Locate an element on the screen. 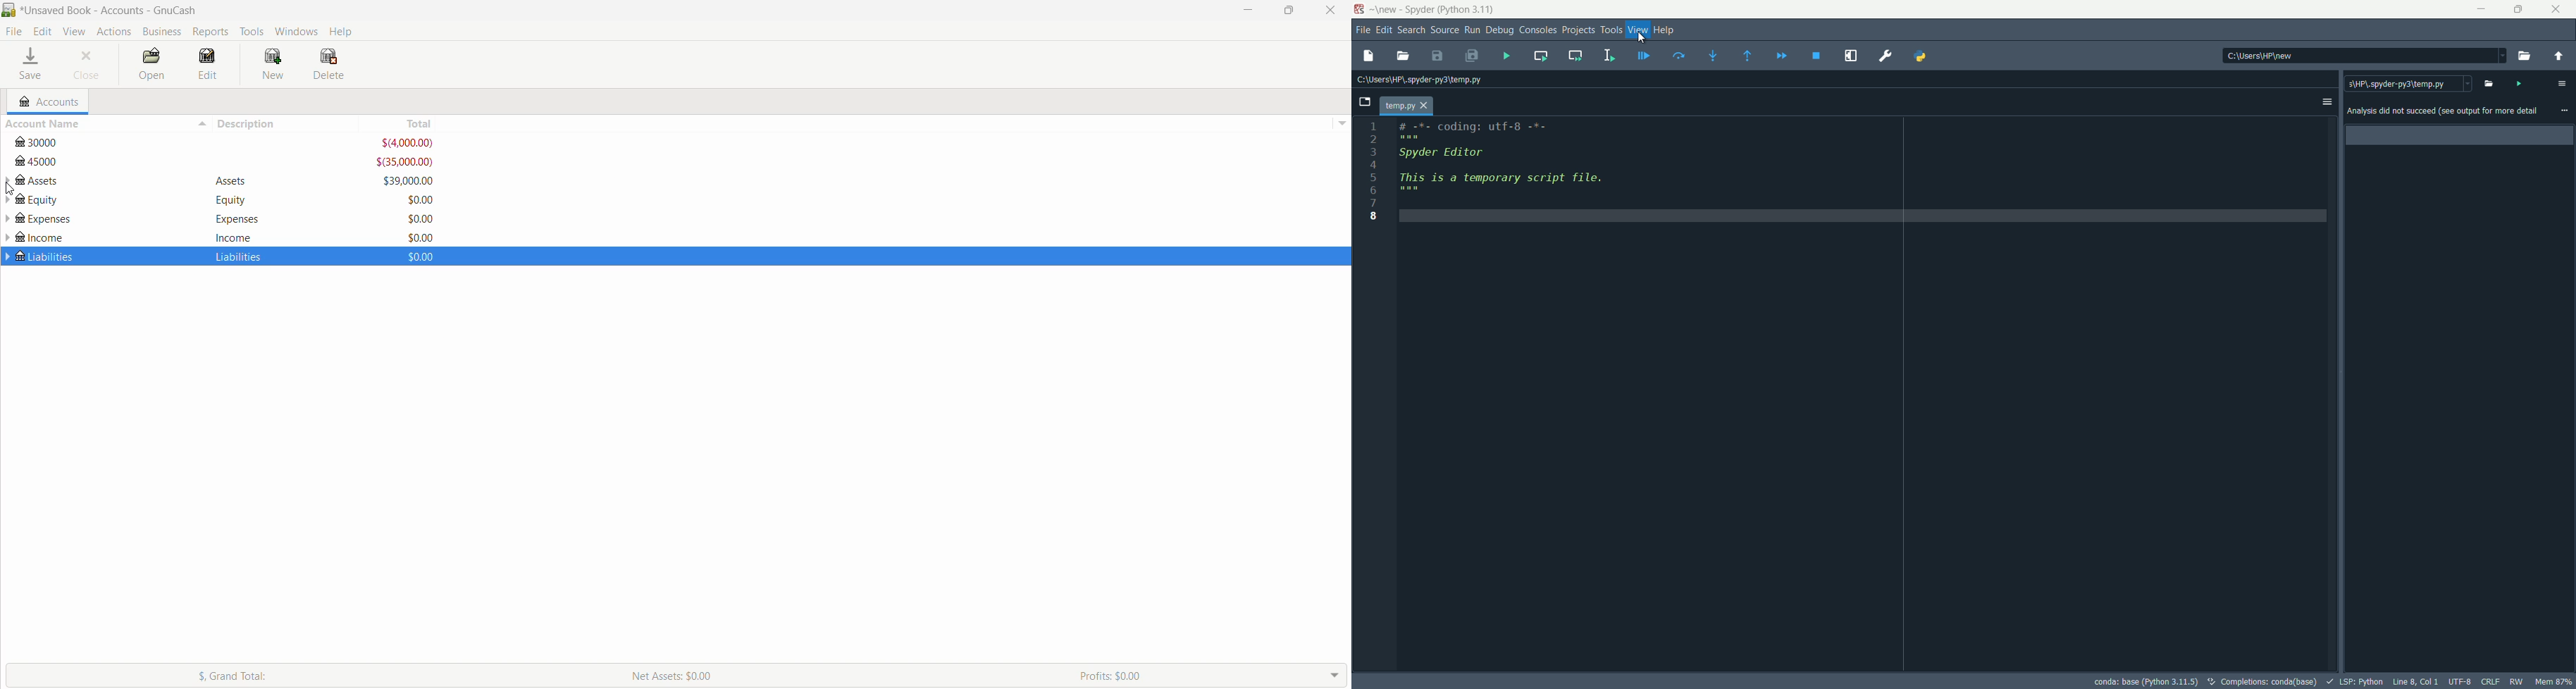  completions: conda (base) is located at coordinates (2260, 681).